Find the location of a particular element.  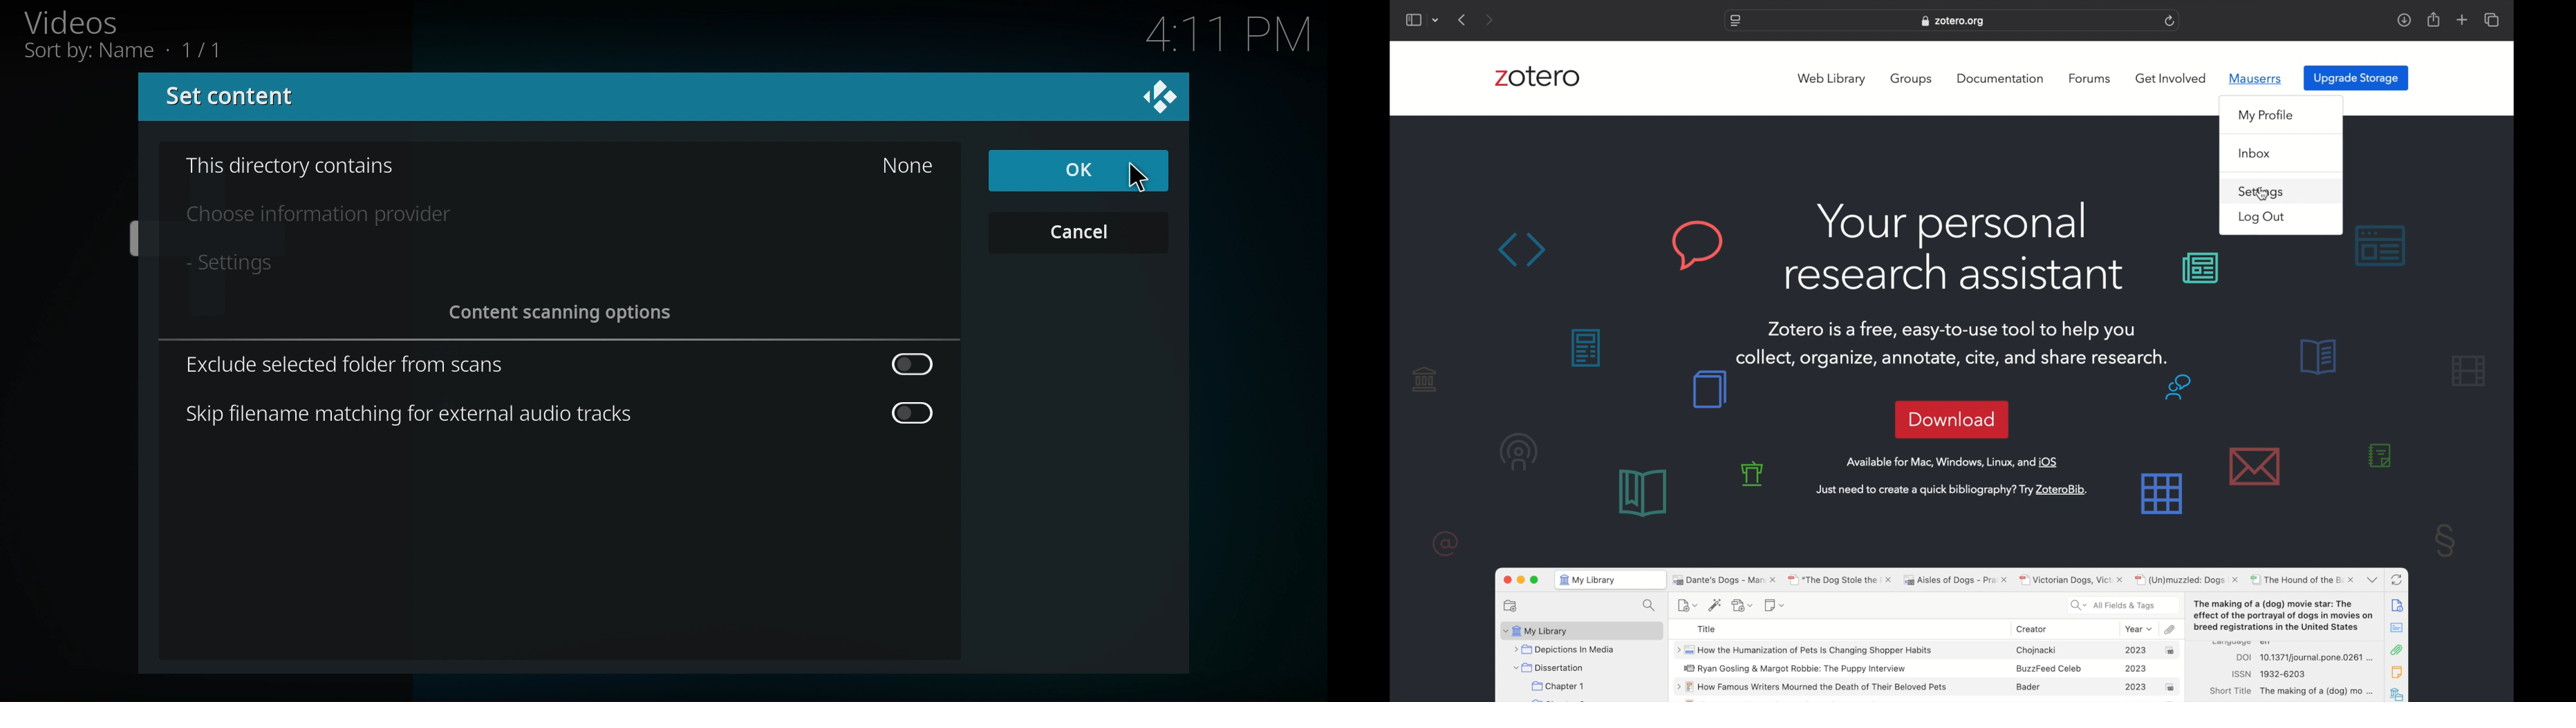

downloads is located at coordinates (2404, 20).